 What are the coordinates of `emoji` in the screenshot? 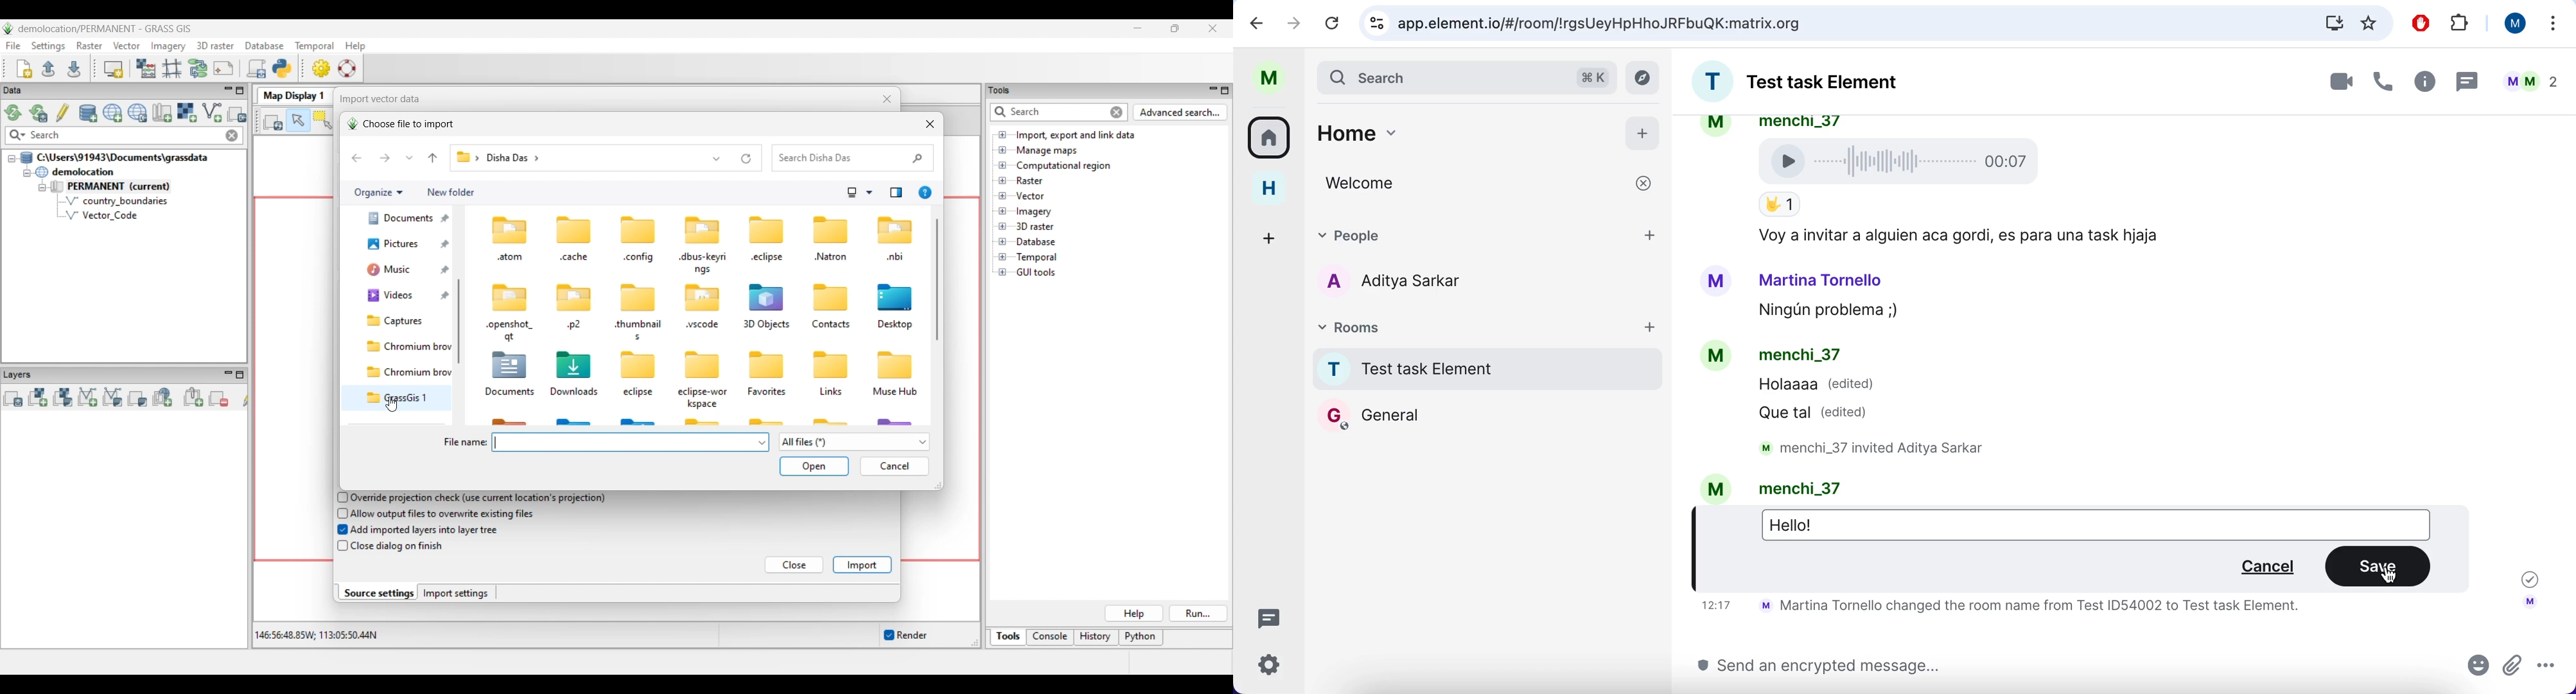 It's located at (2479, 669).